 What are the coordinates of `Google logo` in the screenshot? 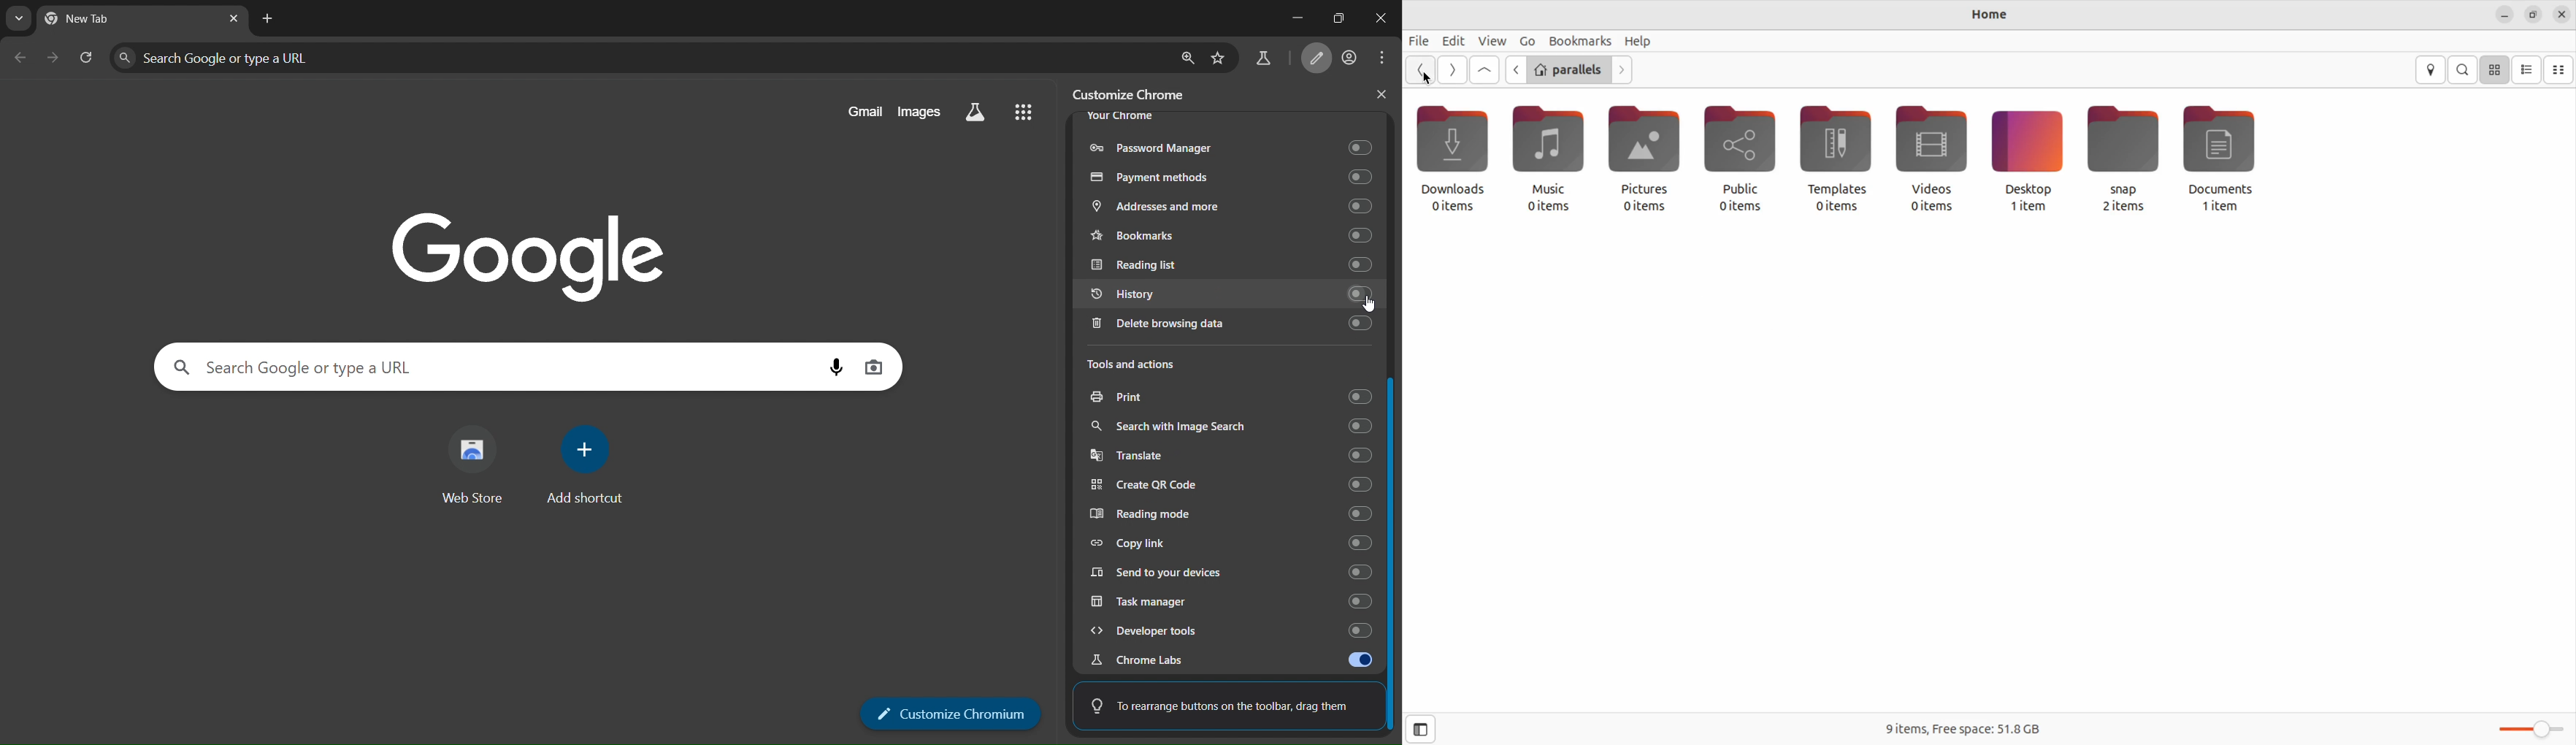 It's located at (529, 255).